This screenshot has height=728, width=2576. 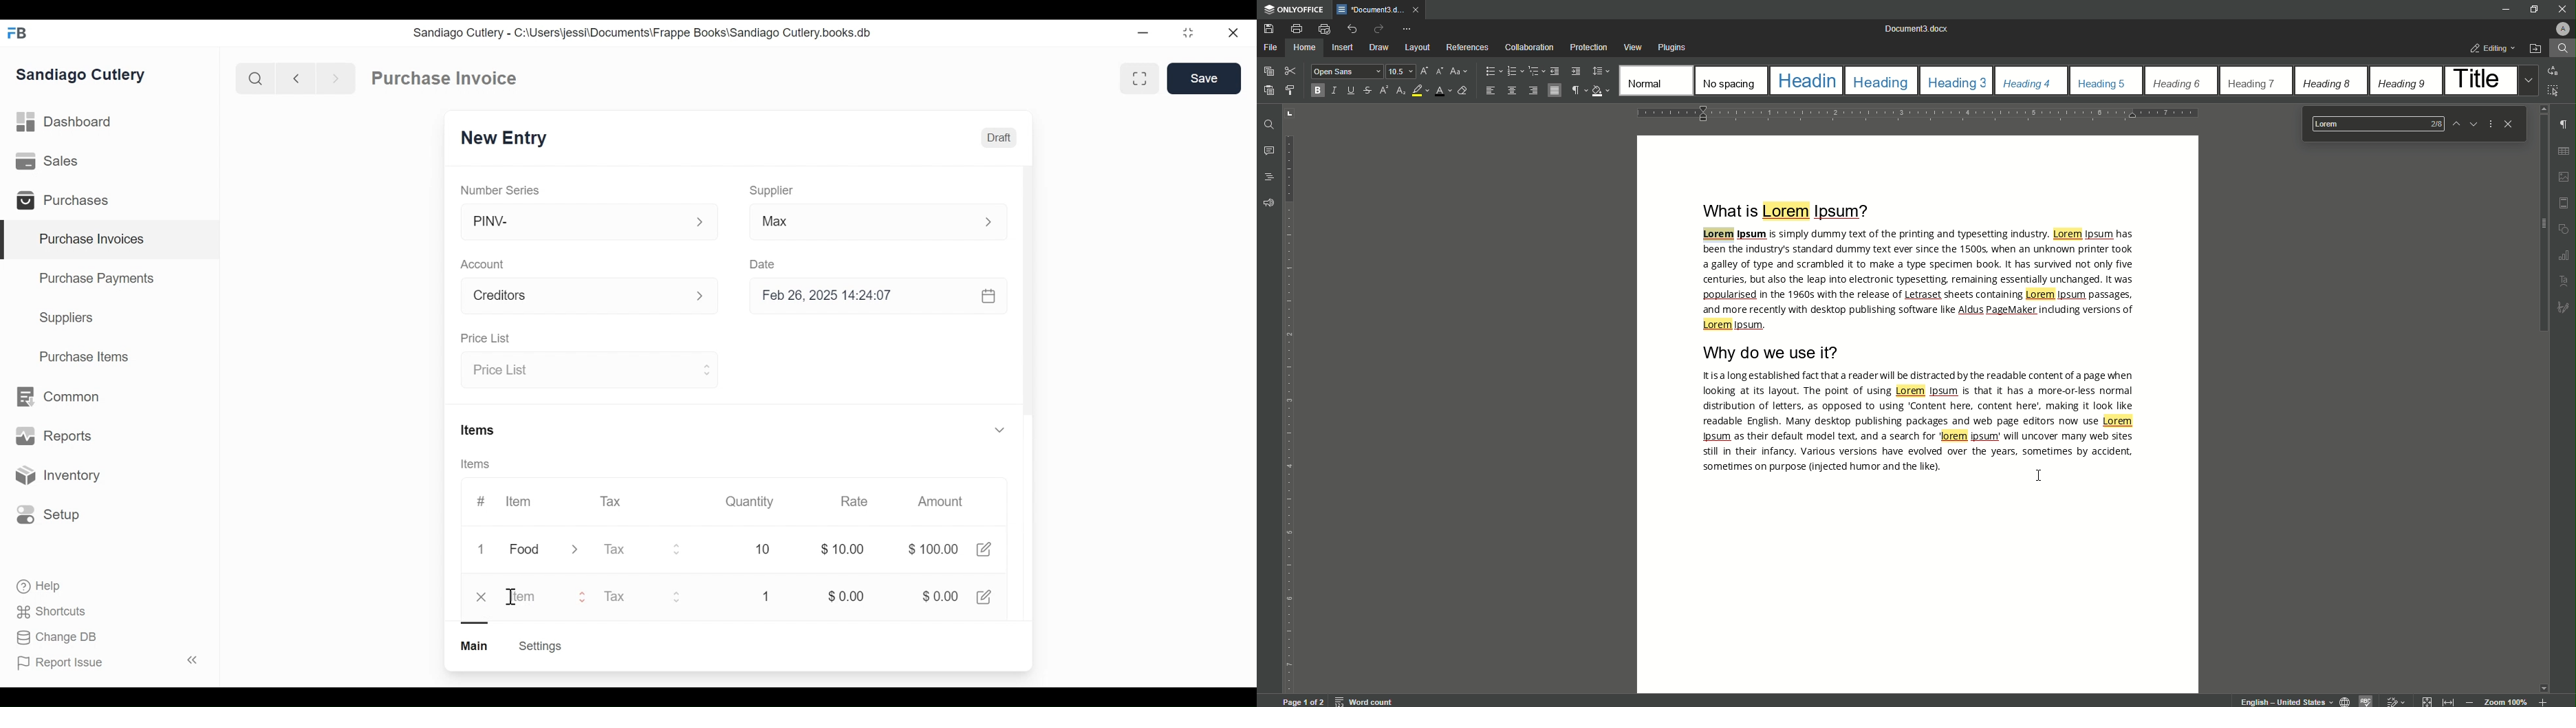 What do you see at coordinates (2526, 80) in the screenshot?
I see `Drop down` at bounding box center [2526, 80].